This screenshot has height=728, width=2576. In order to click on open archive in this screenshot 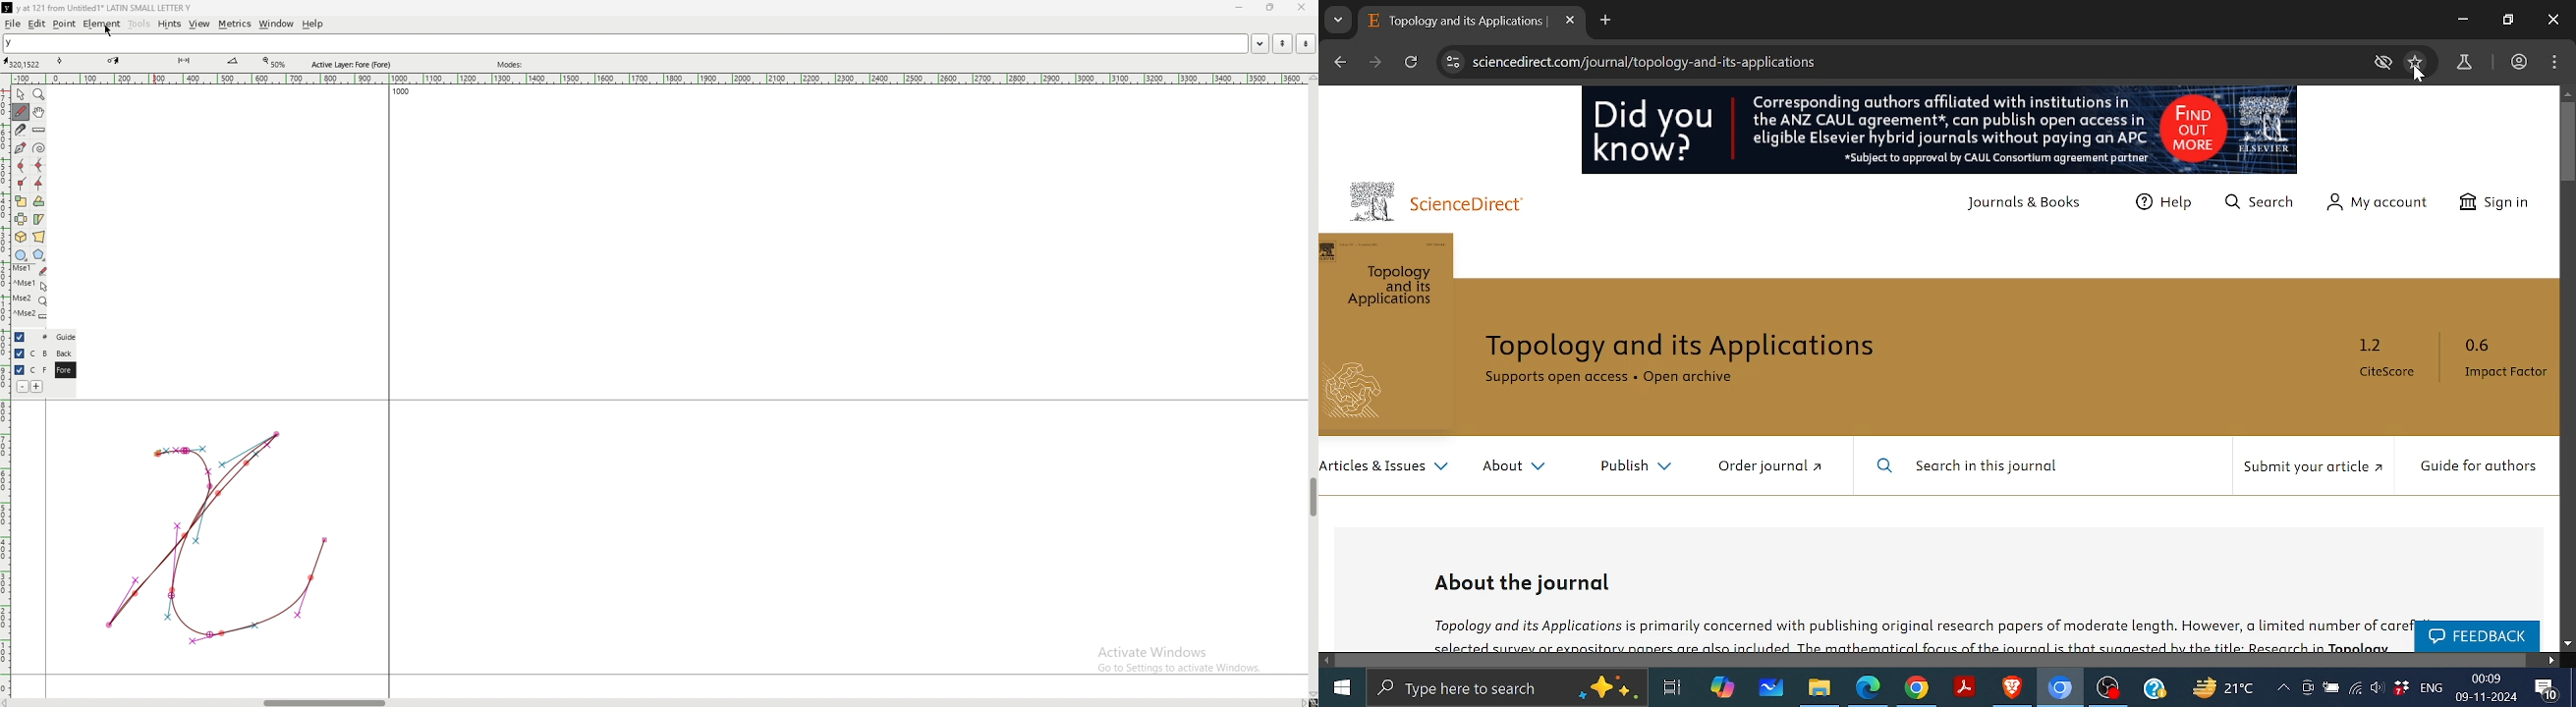, I will do `click(1705, 381)`.